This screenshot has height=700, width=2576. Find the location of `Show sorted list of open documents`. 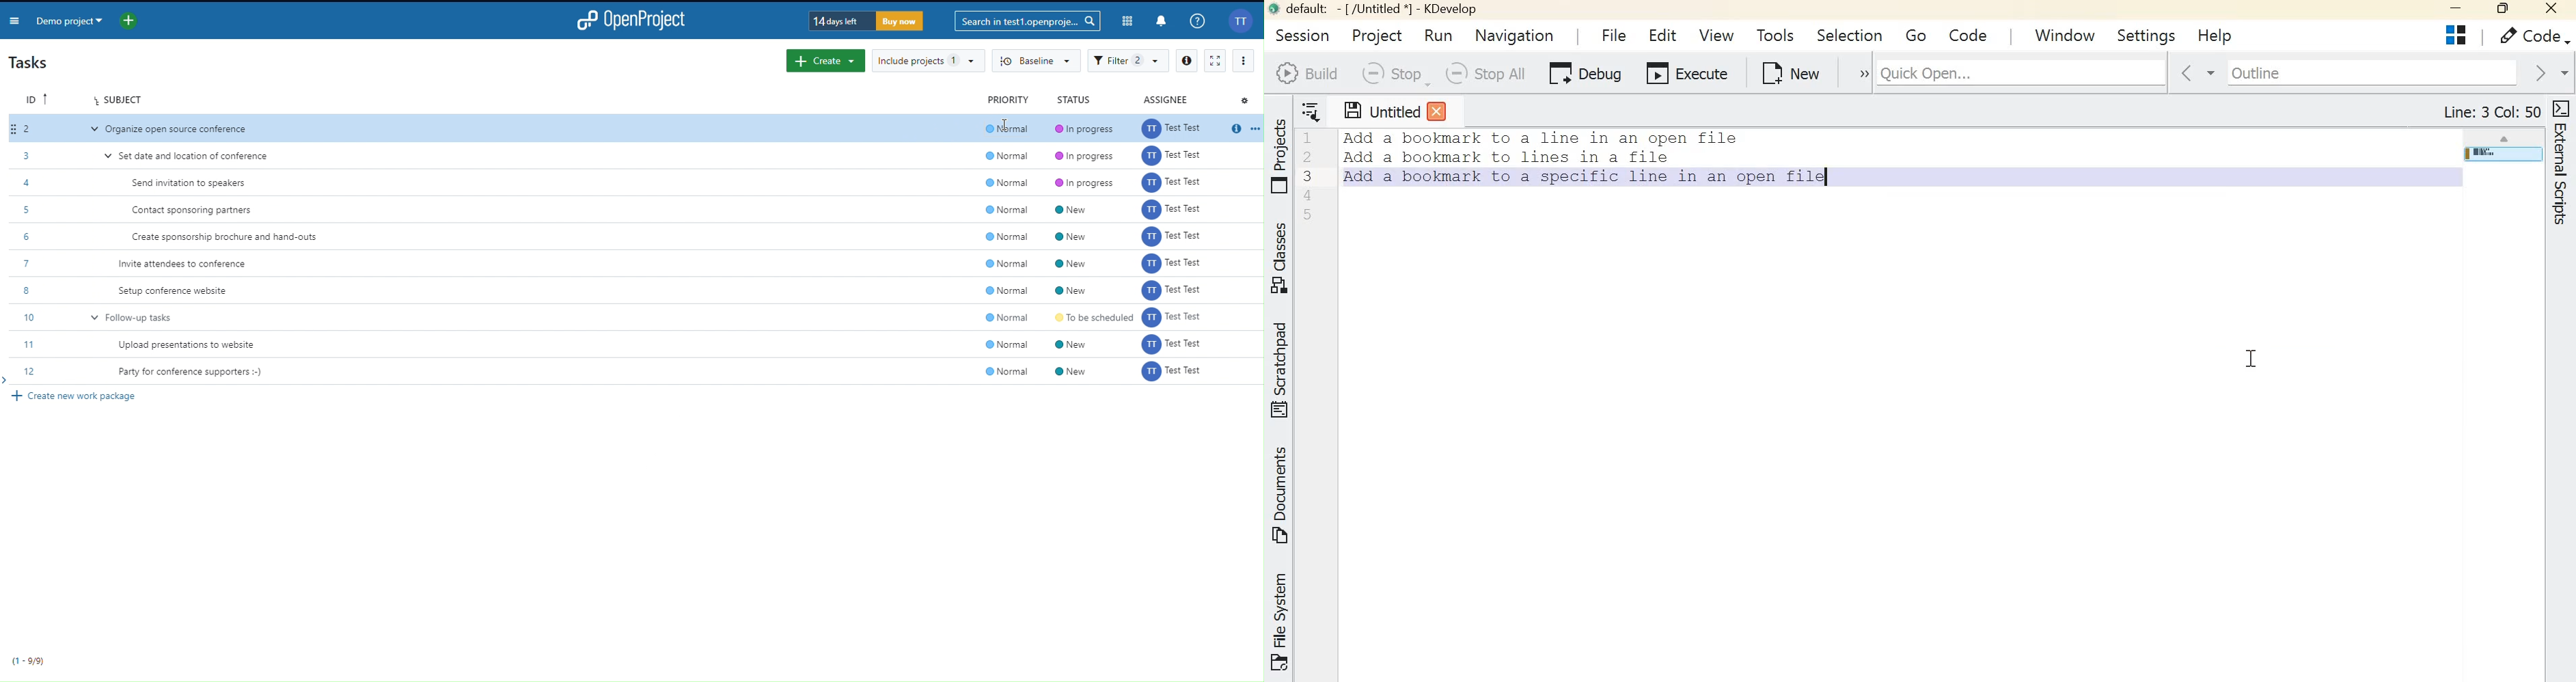

Show sorted list of open documents is located at coordinates (1315, 110).